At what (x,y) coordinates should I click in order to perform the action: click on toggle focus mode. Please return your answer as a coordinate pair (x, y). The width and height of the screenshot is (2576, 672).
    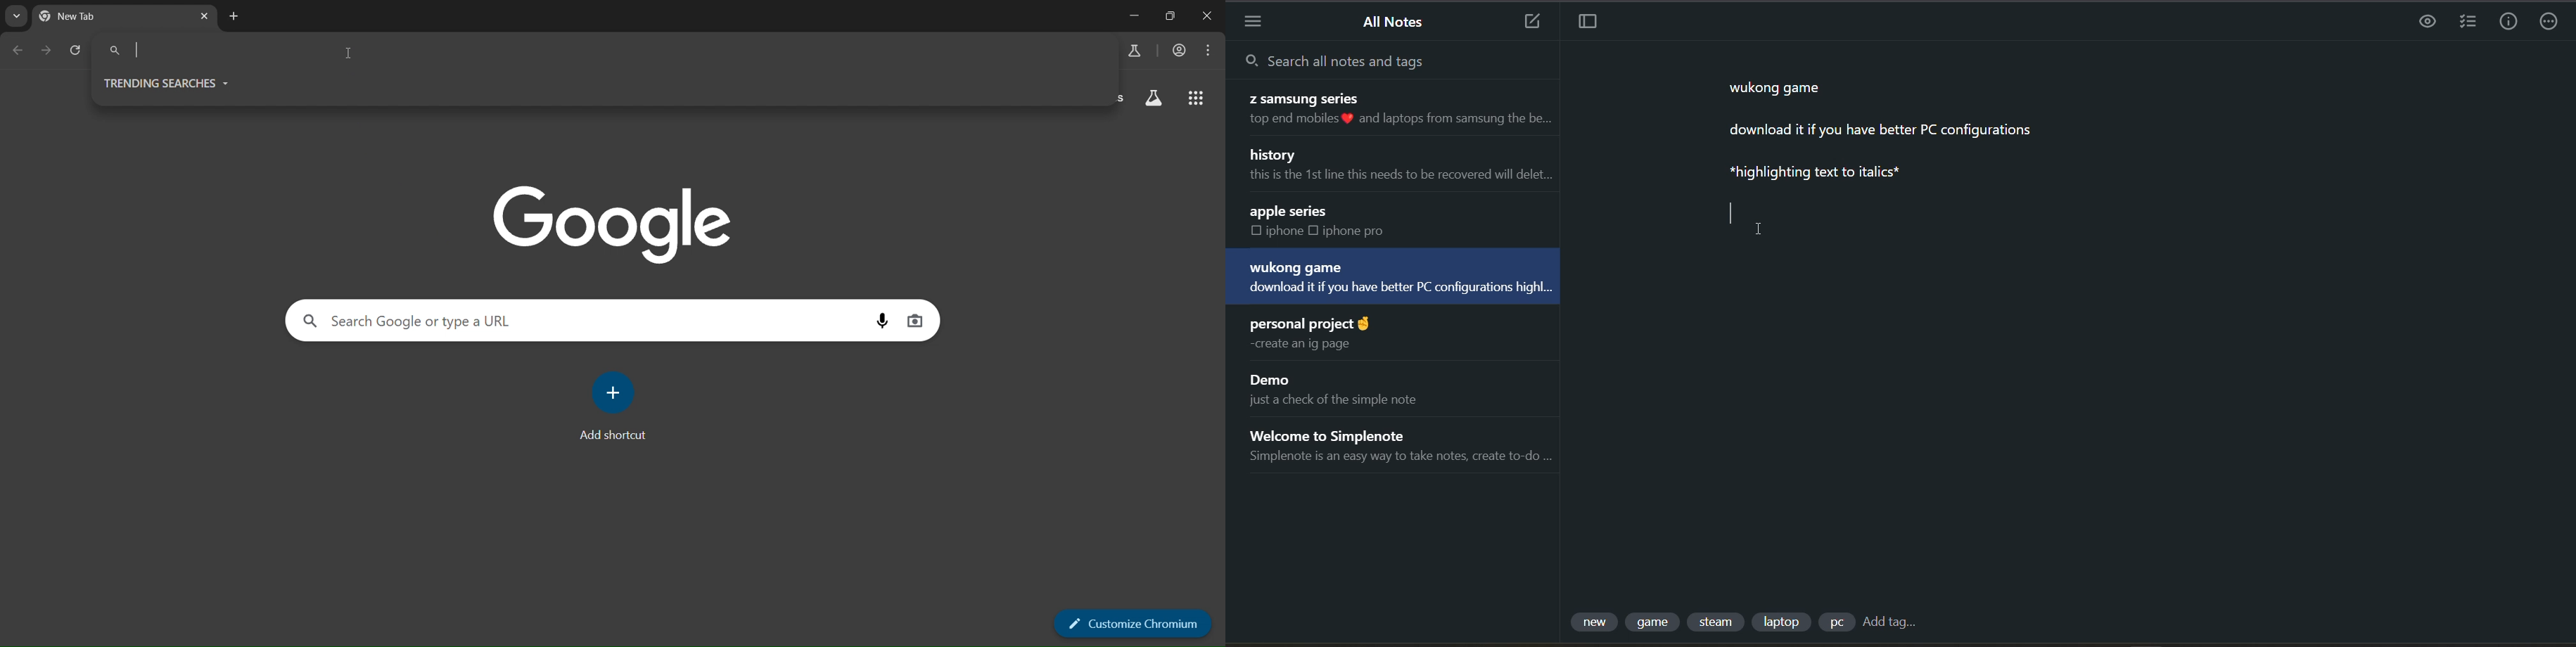
    Looking at the image, I should click on (1590, 25).